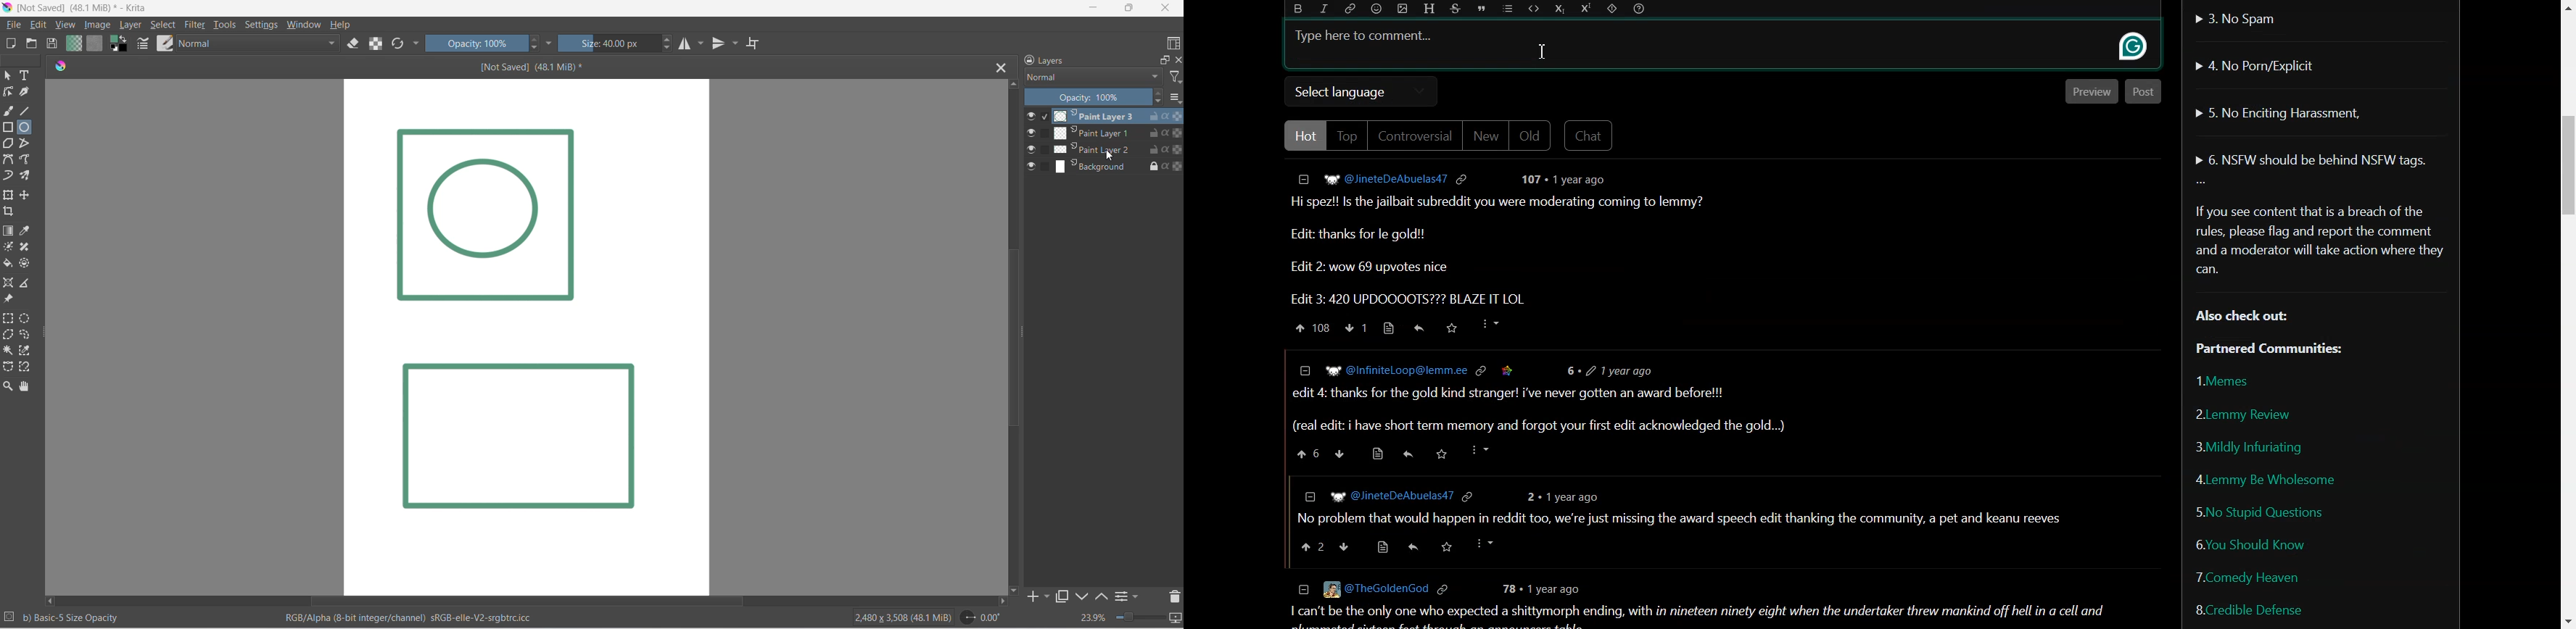 This screenshot has width=2576, height=644. Describe the element at coordinates (10, 300) in the screenshot. I see `reference image tool` at that location.